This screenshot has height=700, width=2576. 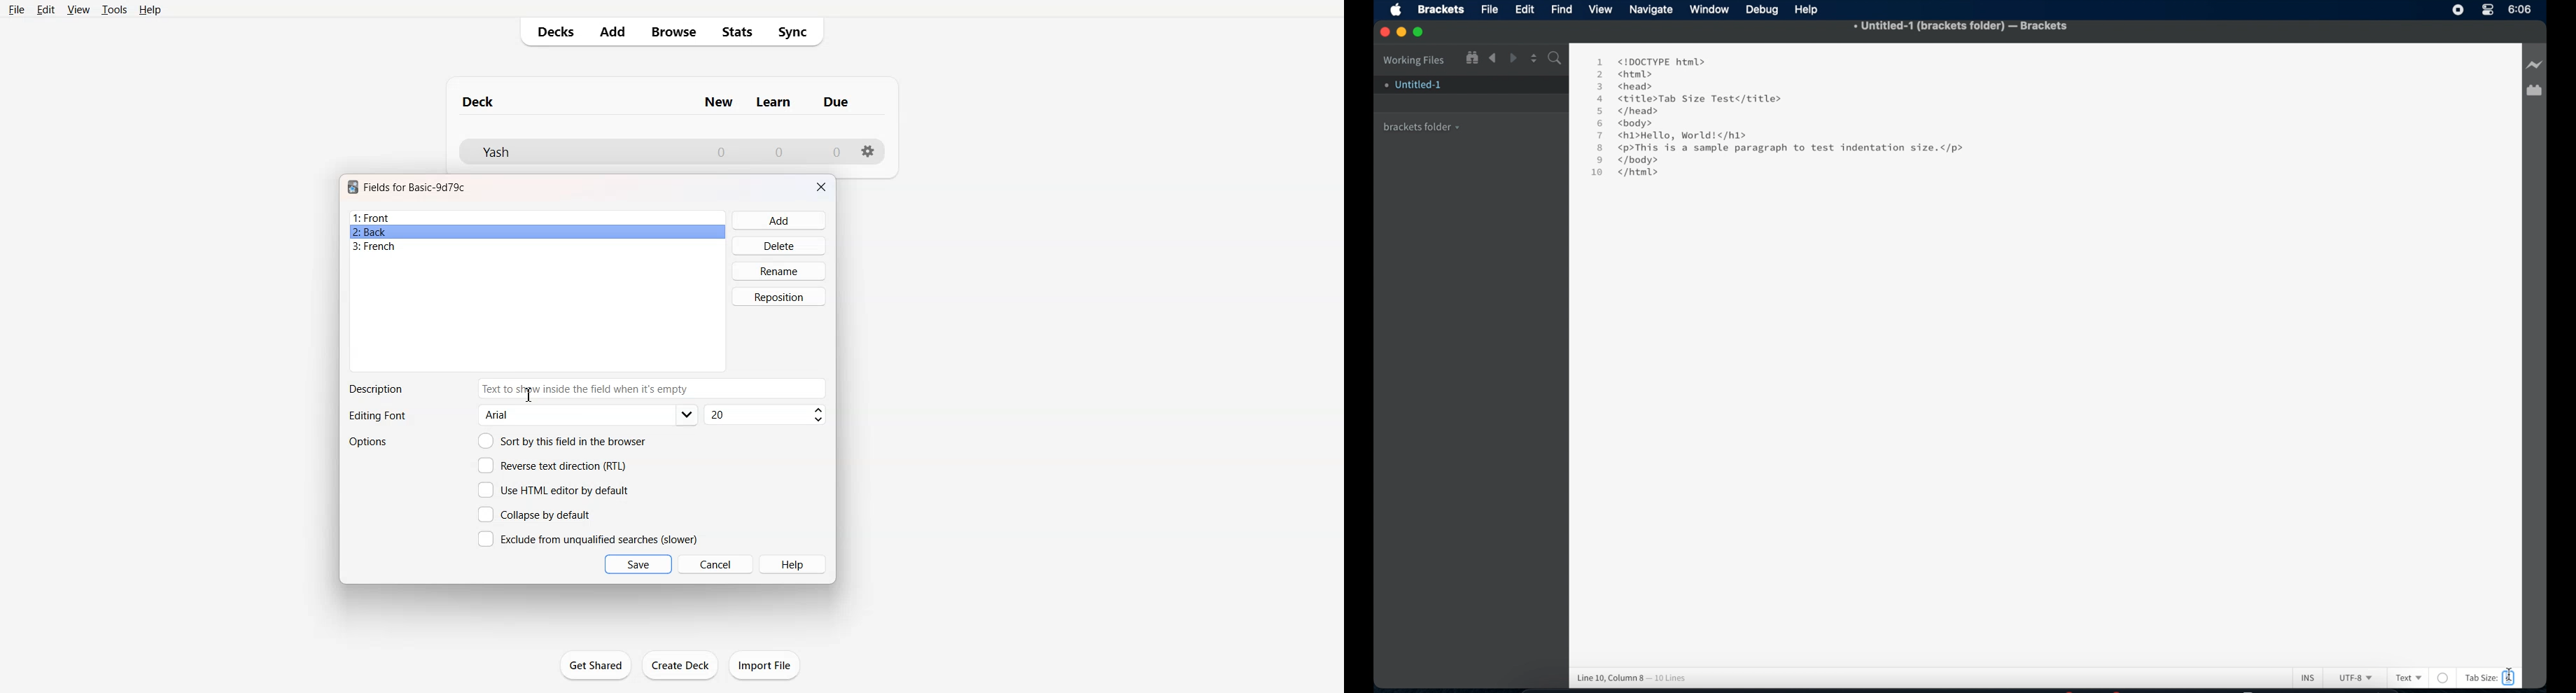 I want to click on Font size, so click(x=766, y=415).